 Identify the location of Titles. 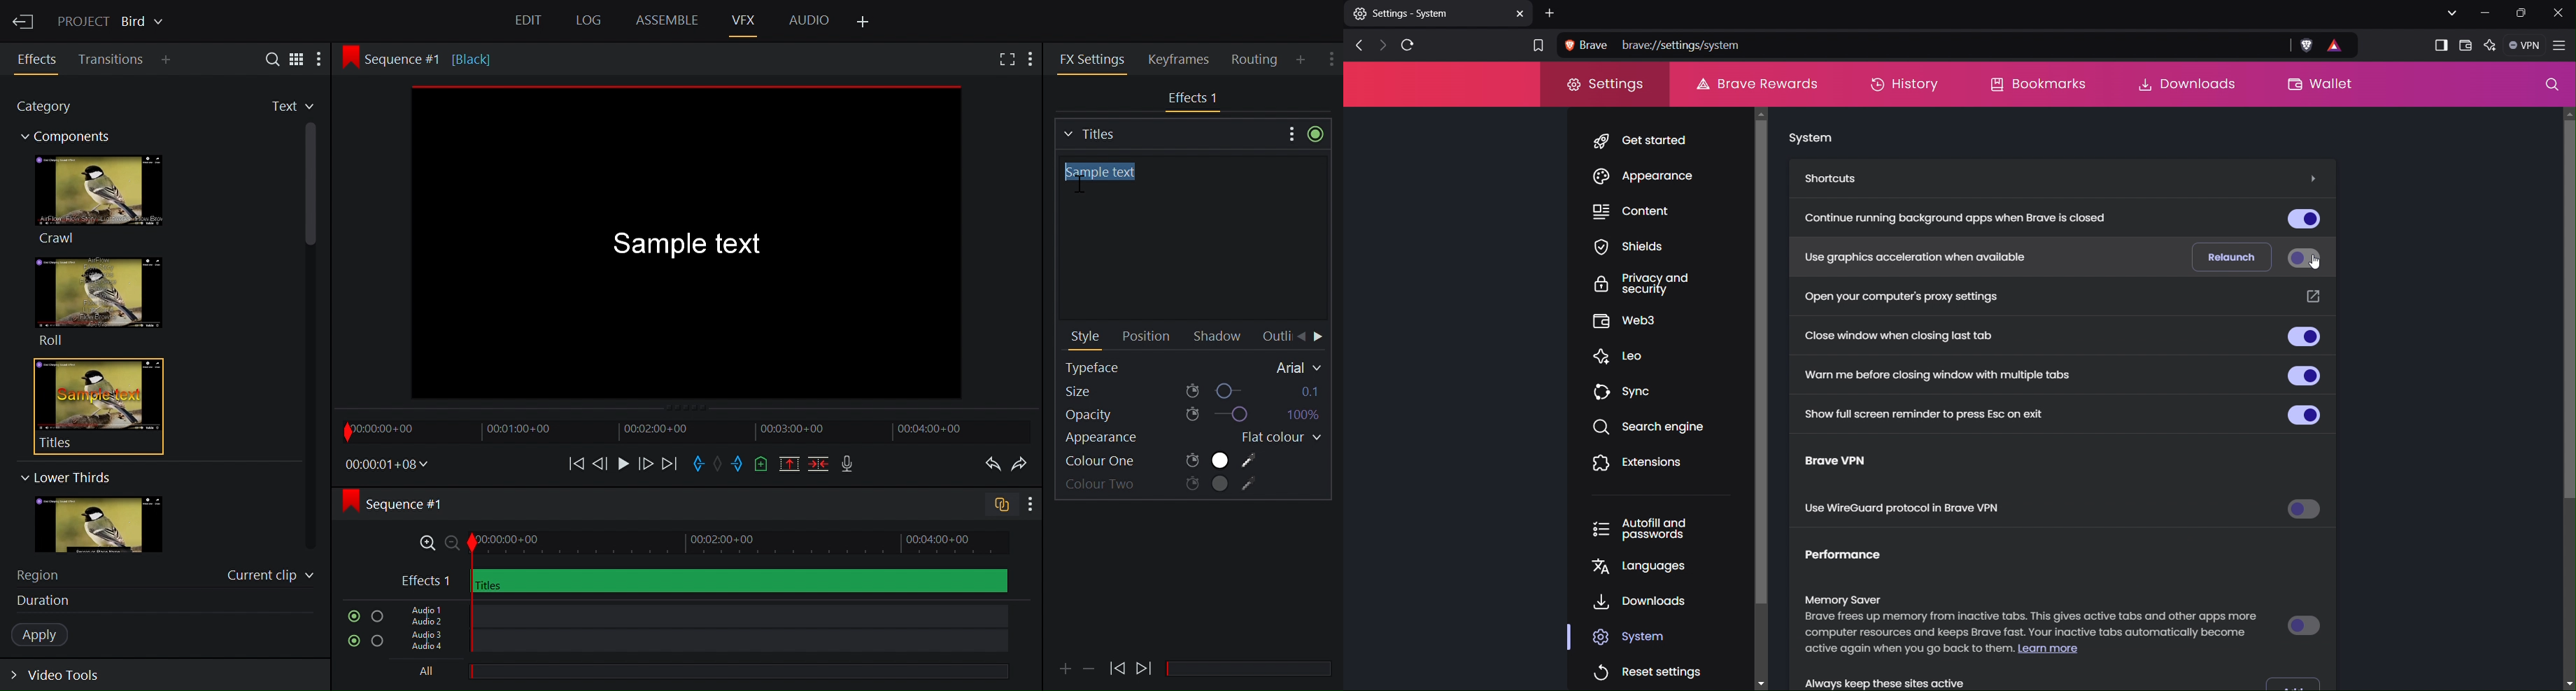
(1168, 132).